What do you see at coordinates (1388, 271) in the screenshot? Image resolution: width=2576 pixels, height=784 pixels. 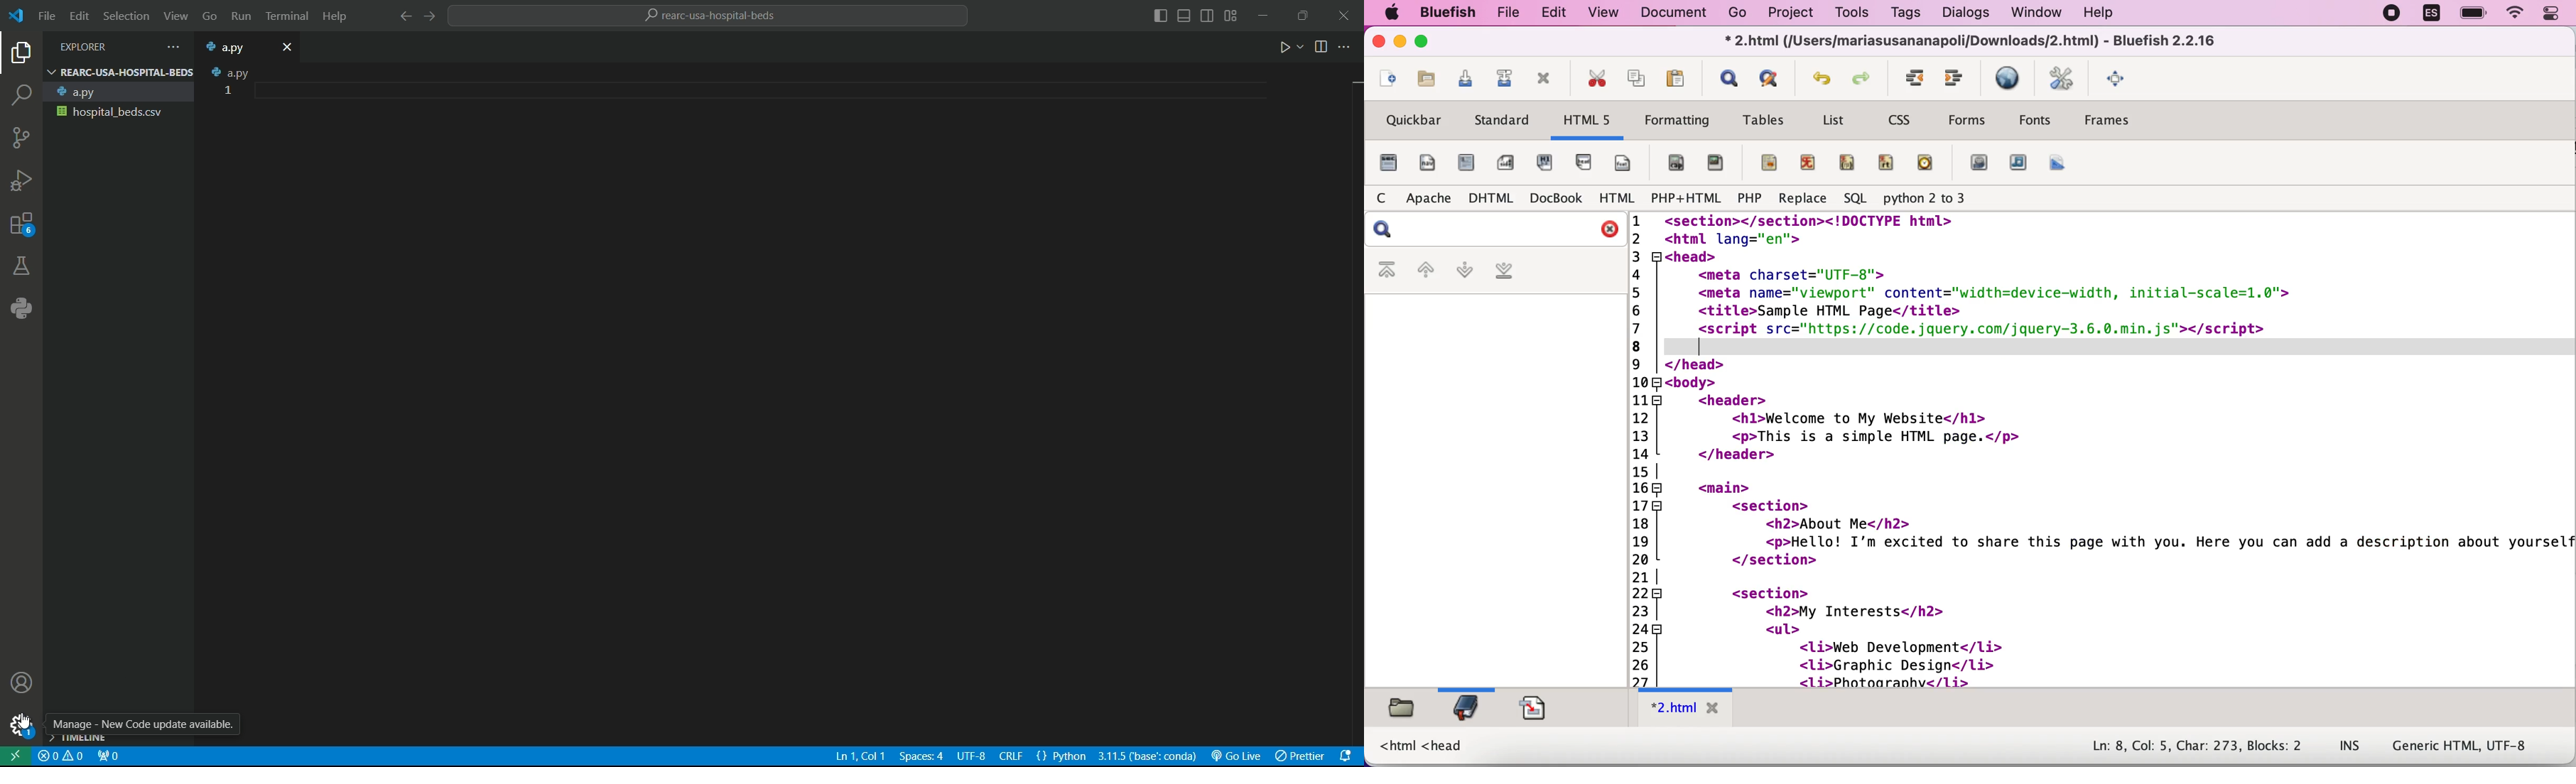 I see `first bookmark` at bounding box center [1388, 271].